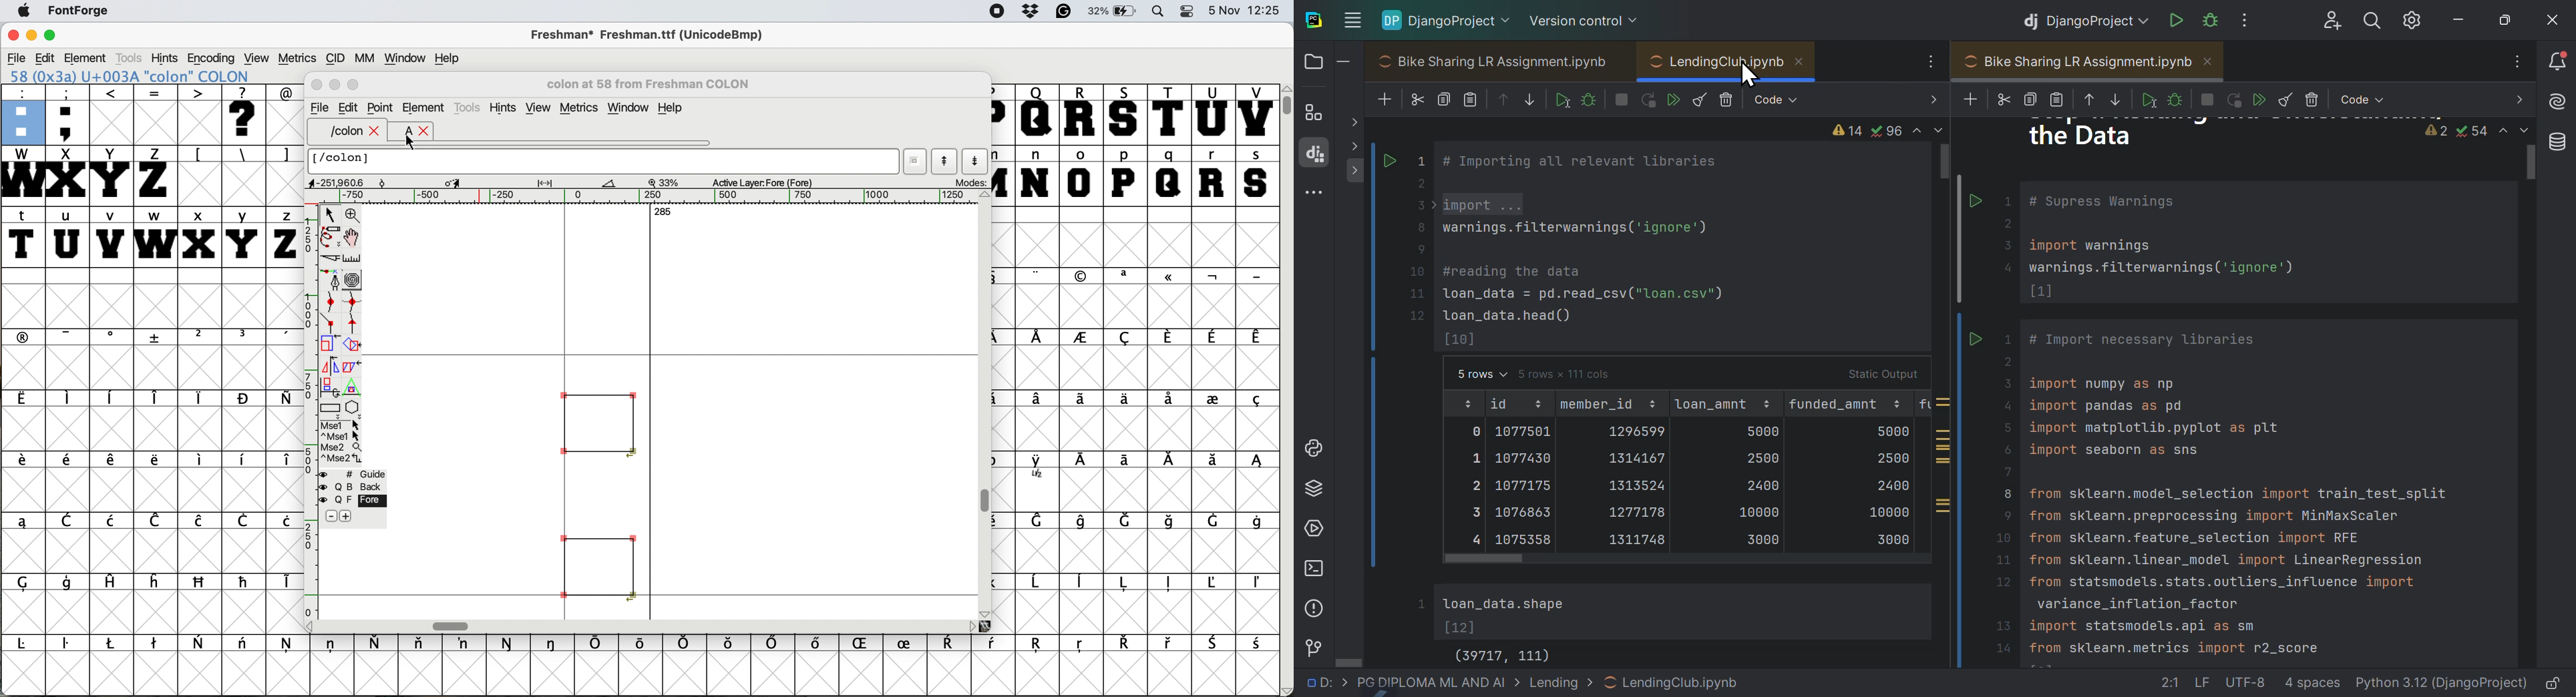  Describe the element at coordinates (1081, 339) in the screenshot. I see `symbol` at that location.